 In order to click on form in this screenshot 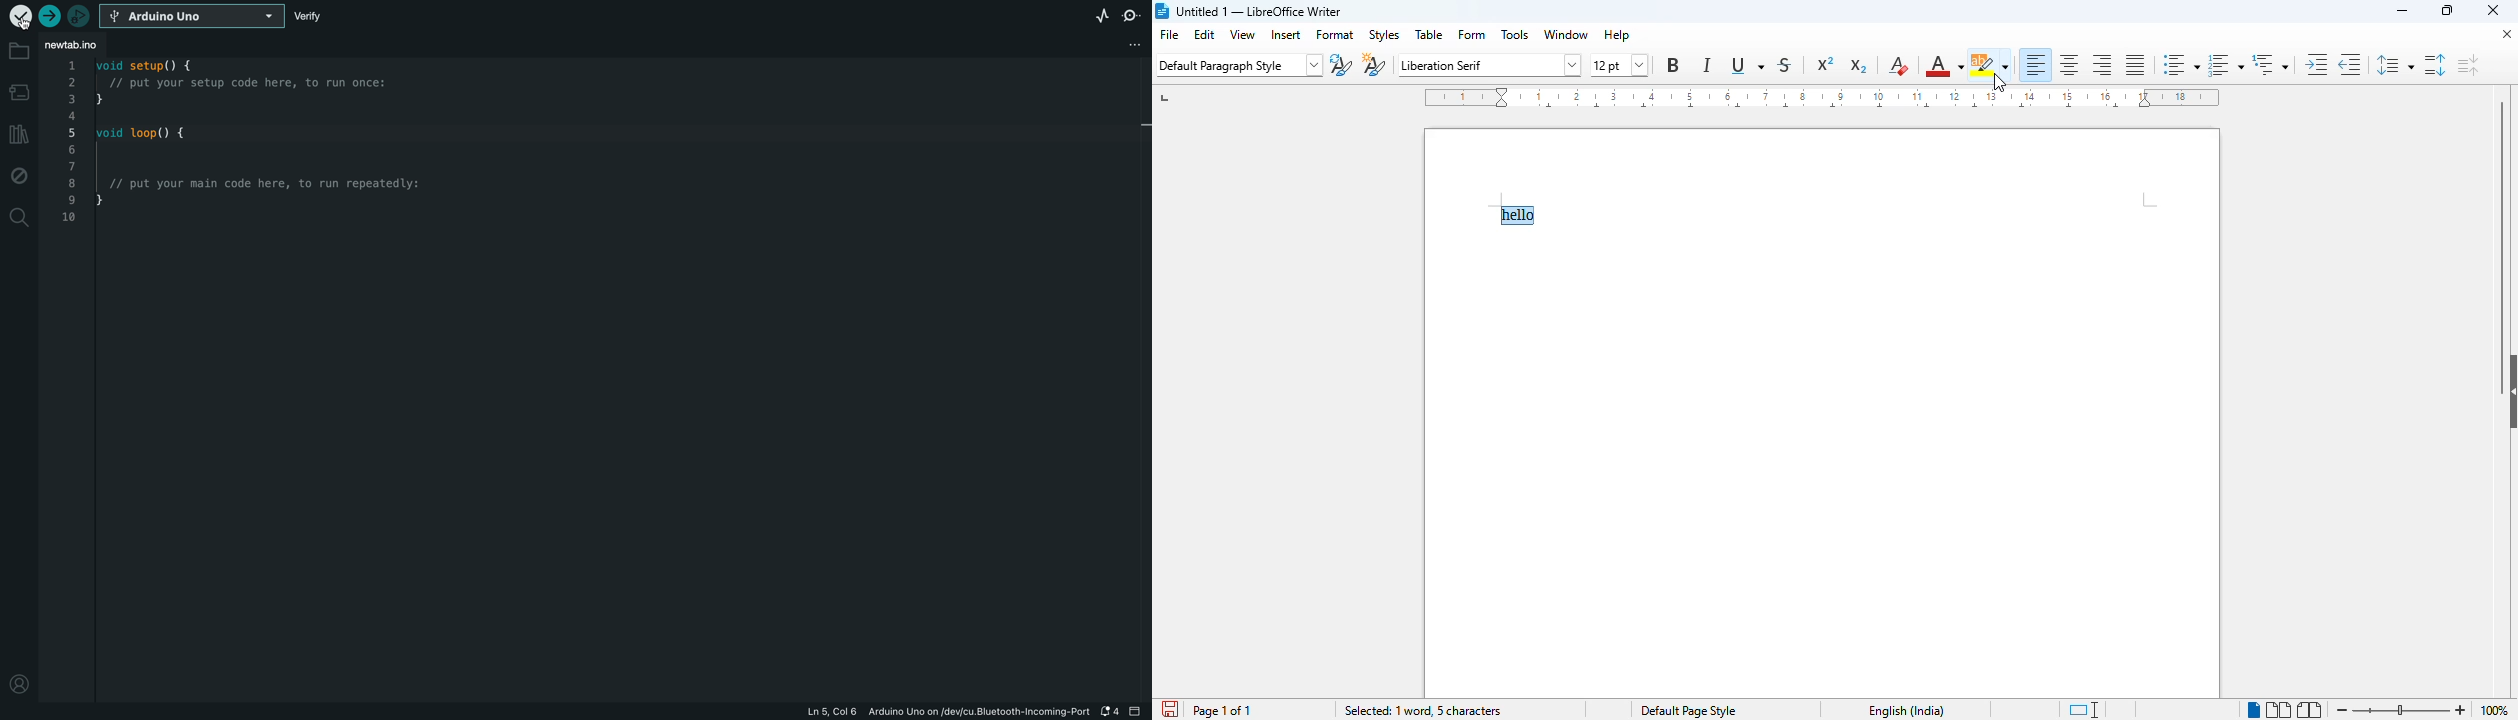, I will do `click(1473, 34)`.